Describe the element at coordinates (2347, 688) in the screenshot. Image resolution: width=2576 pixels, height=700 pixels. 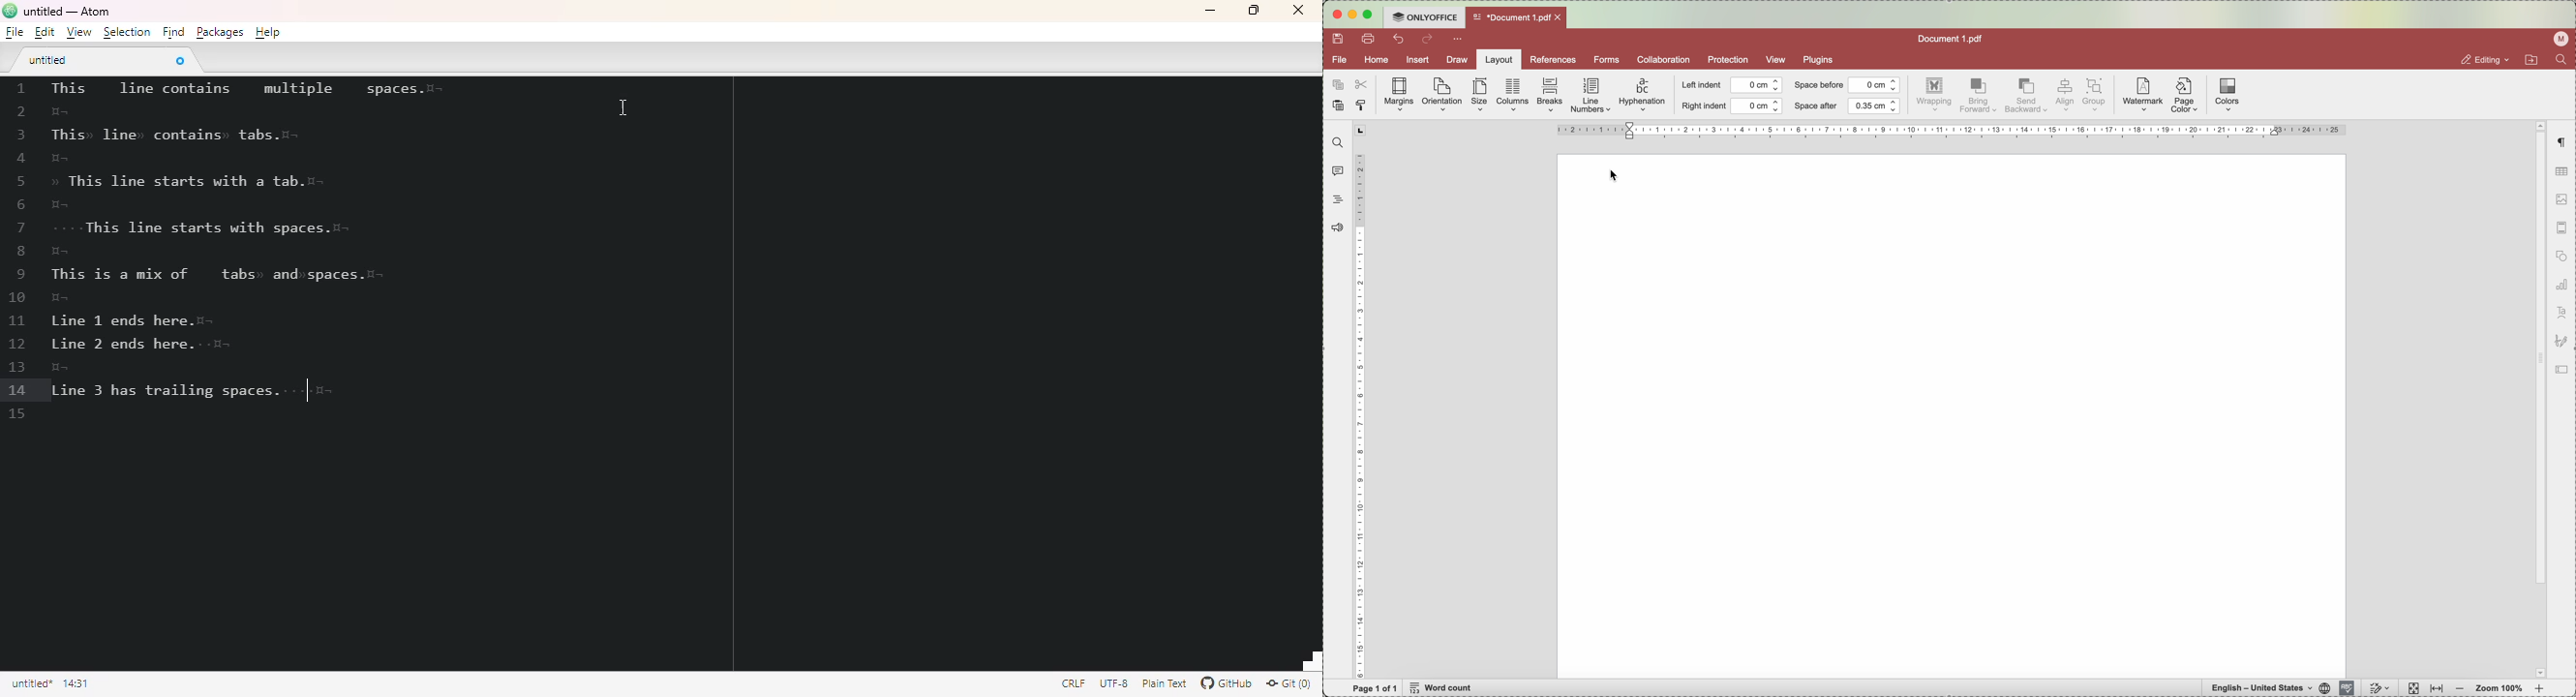
I see `spelling activated` at that location.